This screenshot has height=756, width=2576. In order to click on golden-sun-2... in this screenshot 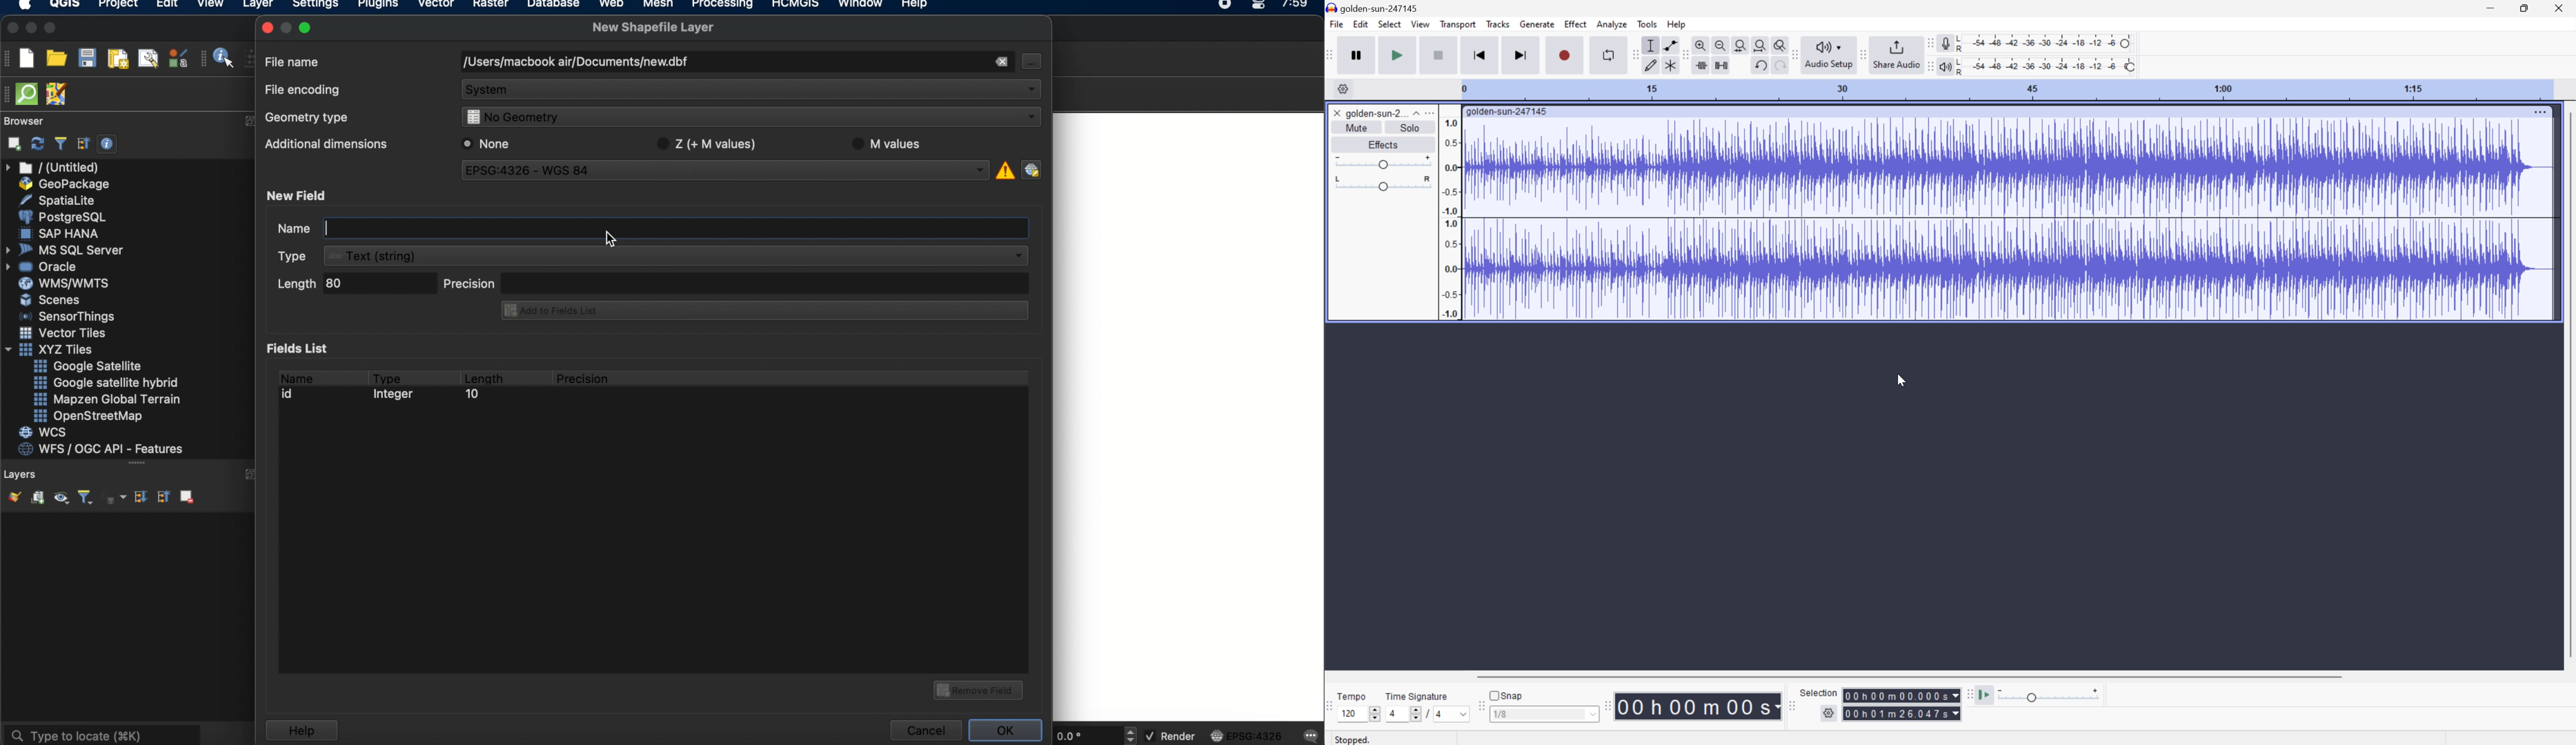, I will do `click(1383, 112)`.